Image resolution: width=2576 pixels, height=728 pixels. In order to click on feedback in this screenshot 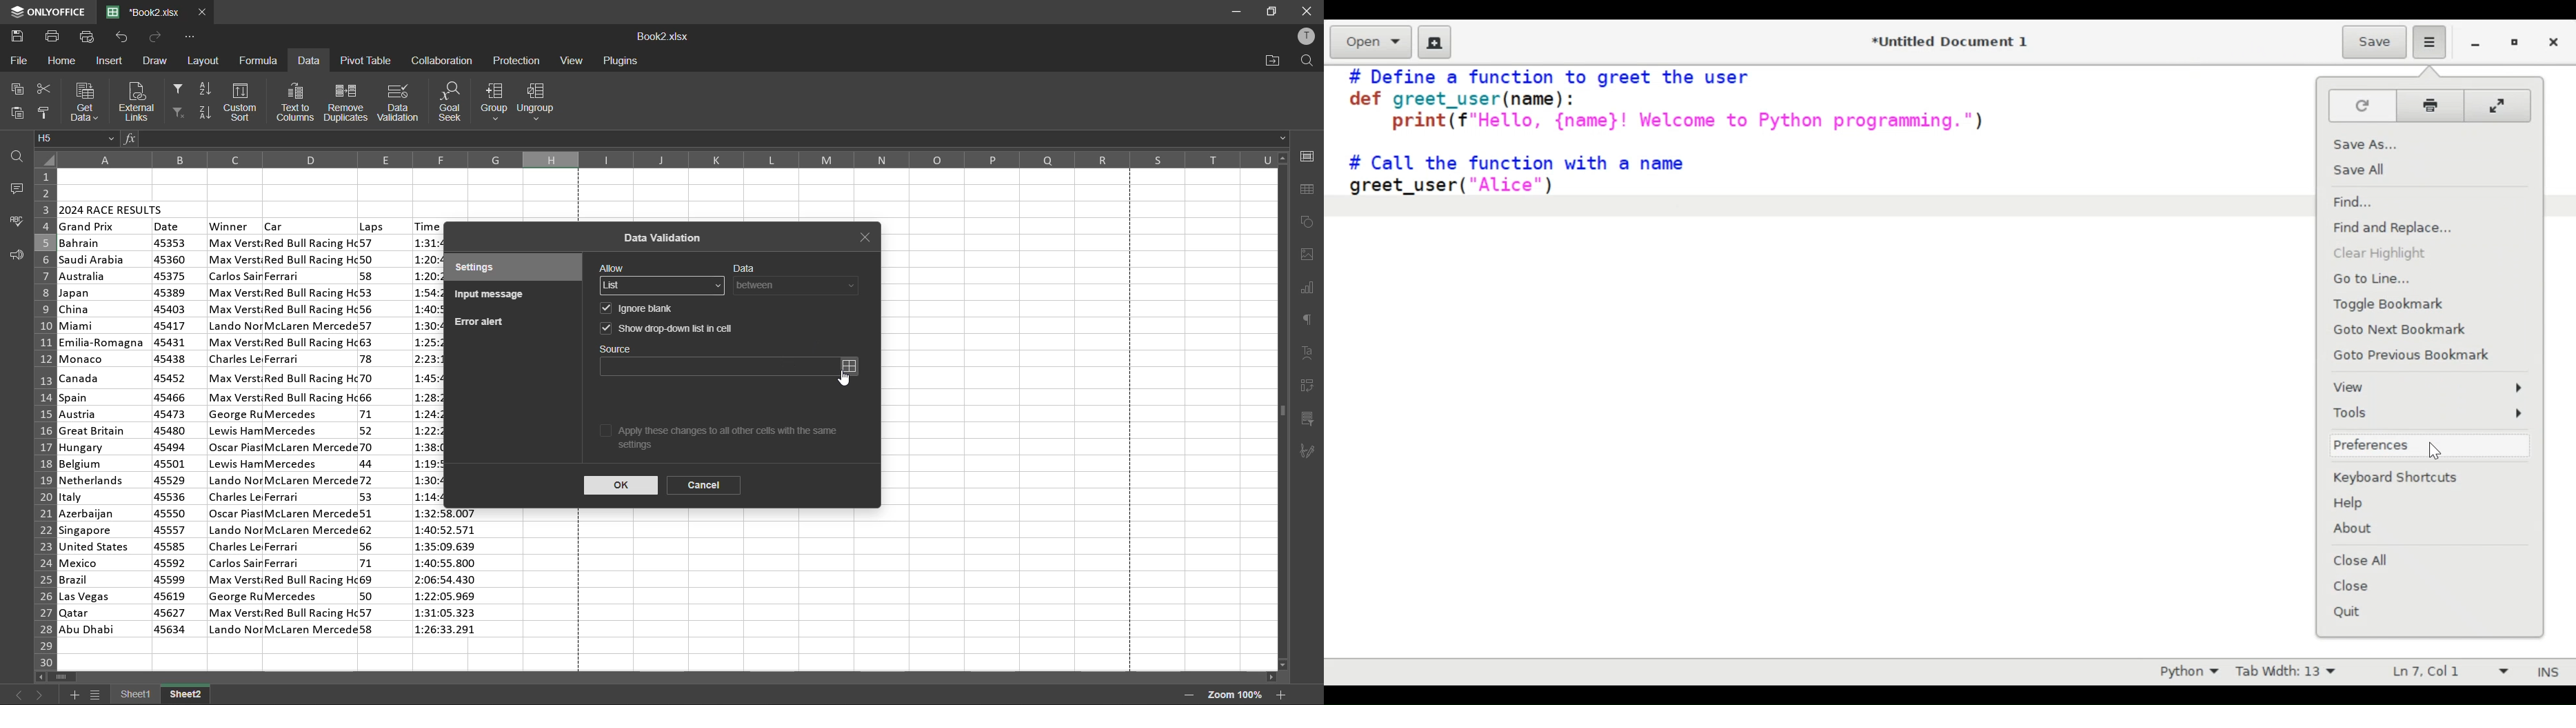, I will do `click(15, 255)`.